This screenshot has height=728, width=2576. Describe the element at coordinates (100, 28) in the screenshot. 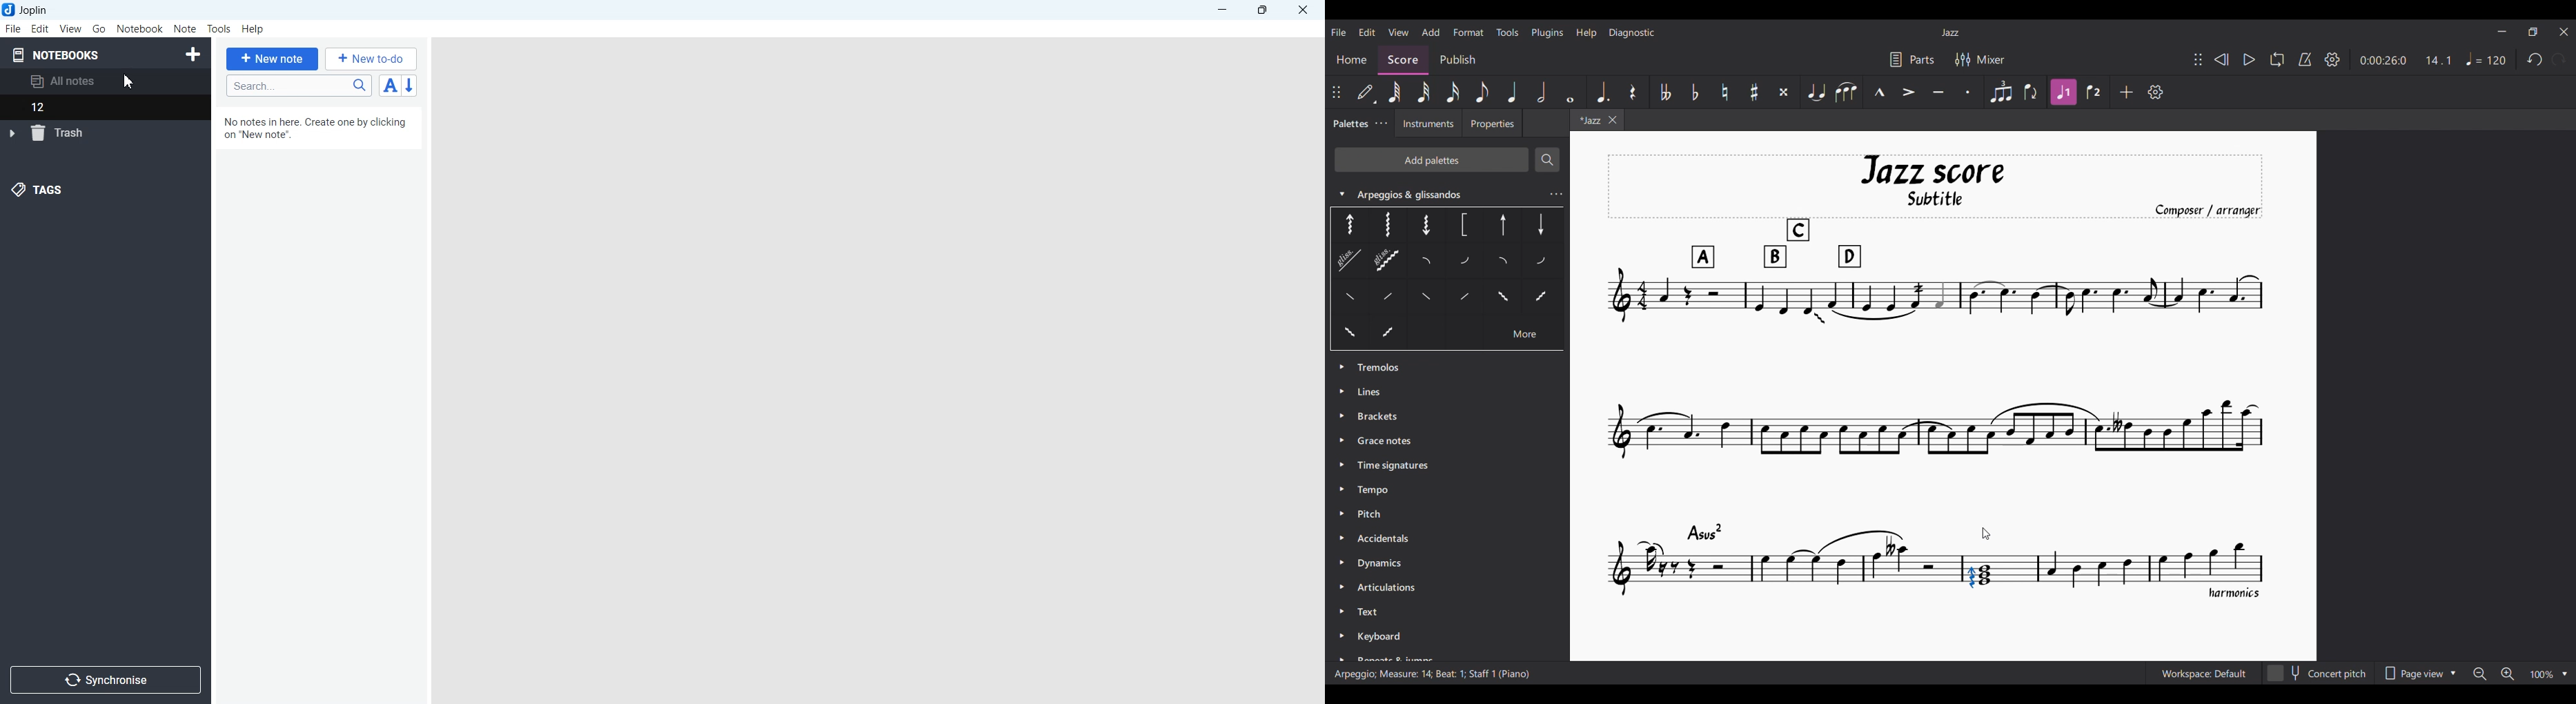

I see `Go` at that location.